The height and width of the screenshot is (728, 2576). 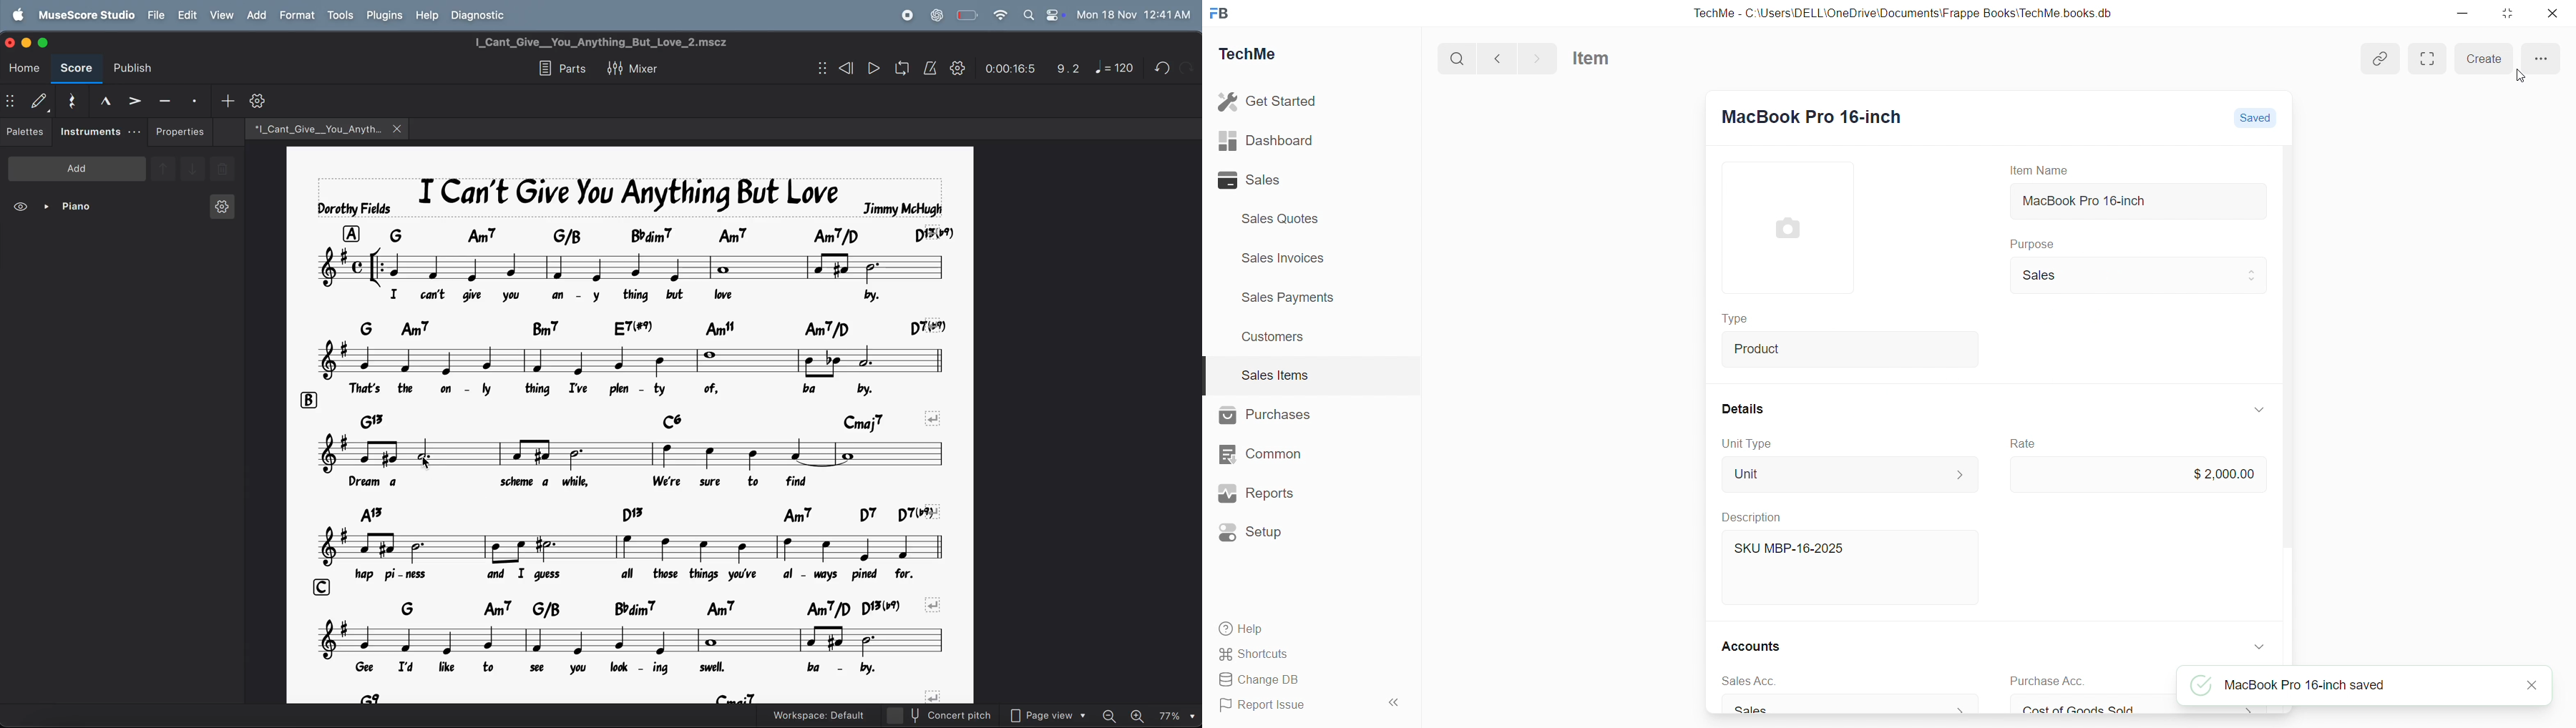 What do you see at coordinates (1275, 375) in the screenshot?
I see `Sales Items` at bounding box center [1275, 375].